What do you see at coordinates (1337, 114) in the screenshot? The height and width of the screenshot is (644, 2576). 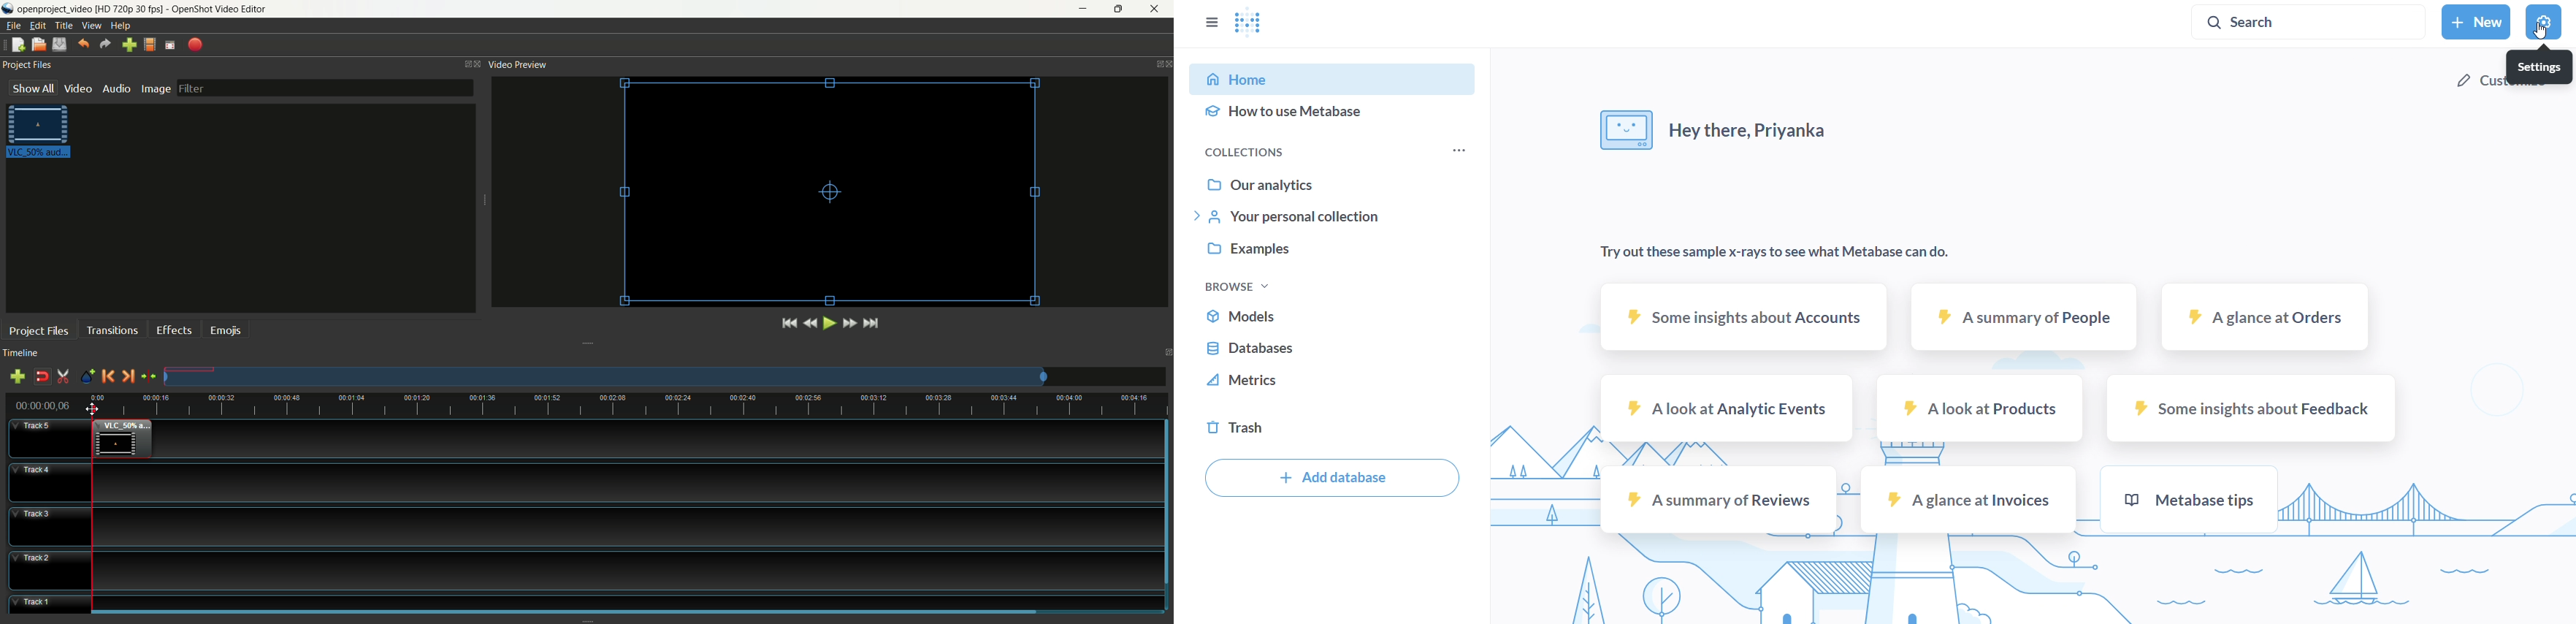 I see `how to use metabase` at bounding box center [1337, 114].